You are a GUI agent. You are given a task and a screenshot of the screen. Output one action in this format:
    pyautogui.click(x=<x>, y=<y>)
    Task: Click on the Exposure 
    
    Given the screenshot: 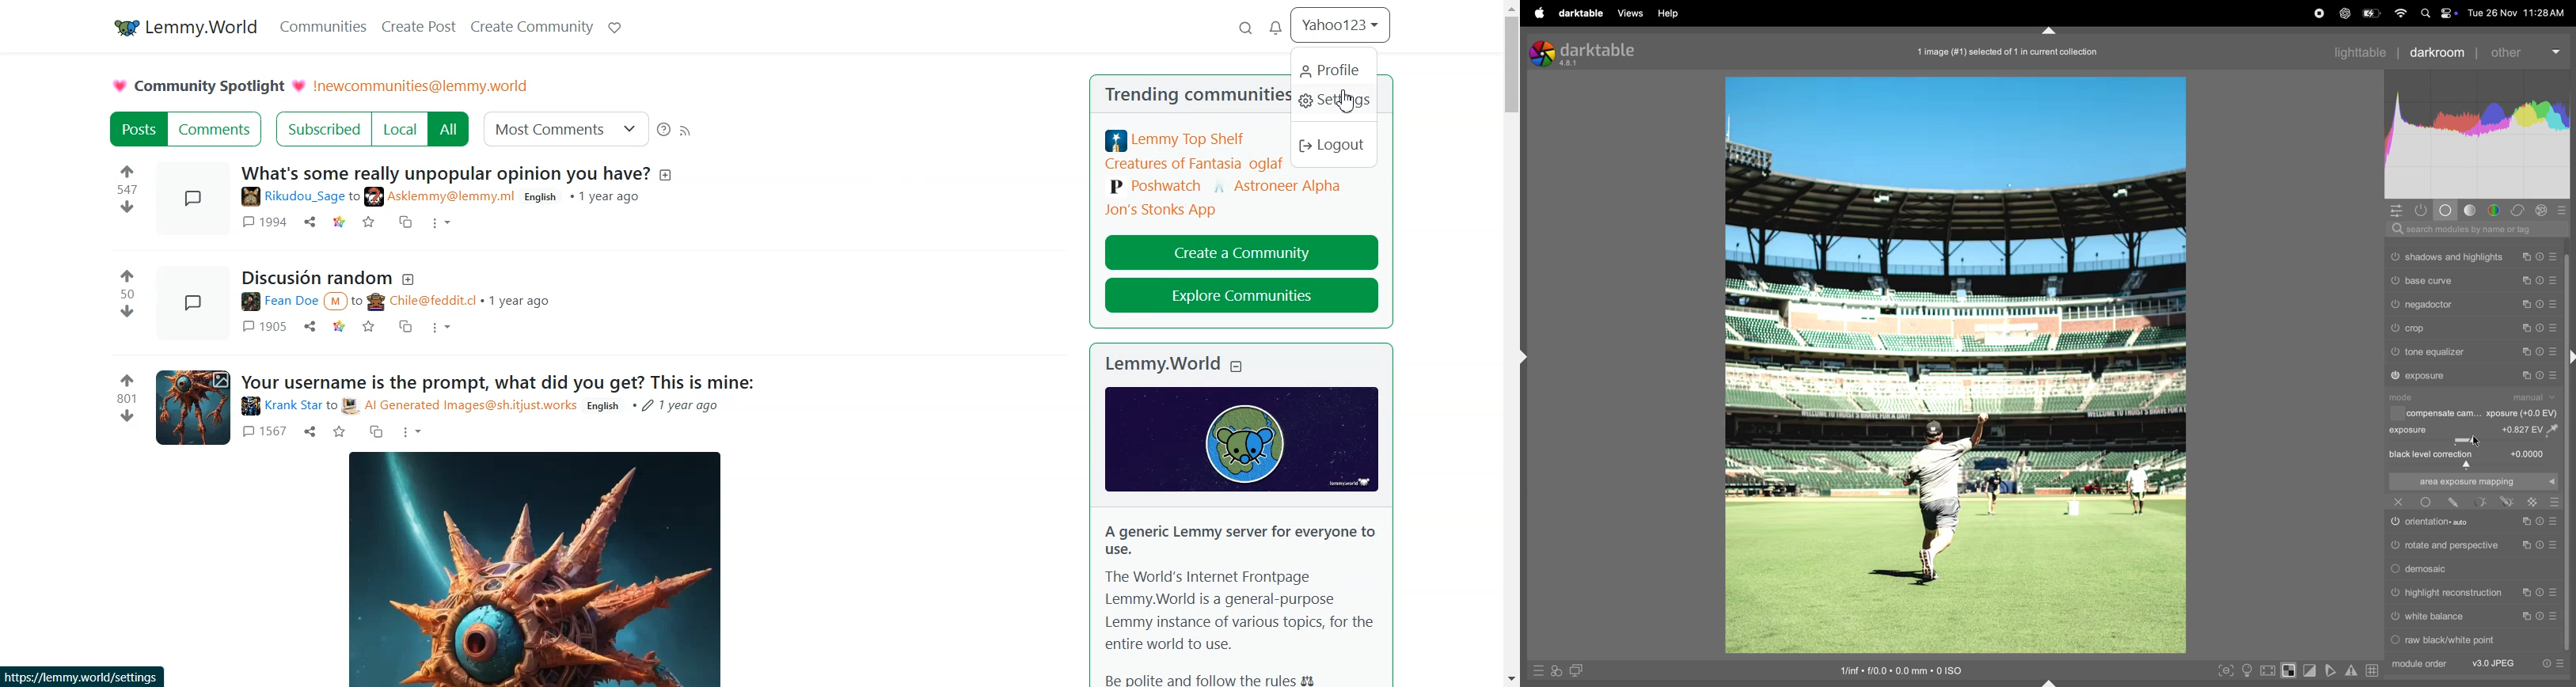 What is the action you would take?
    pyautogui.click(x=2410, y=429)
    